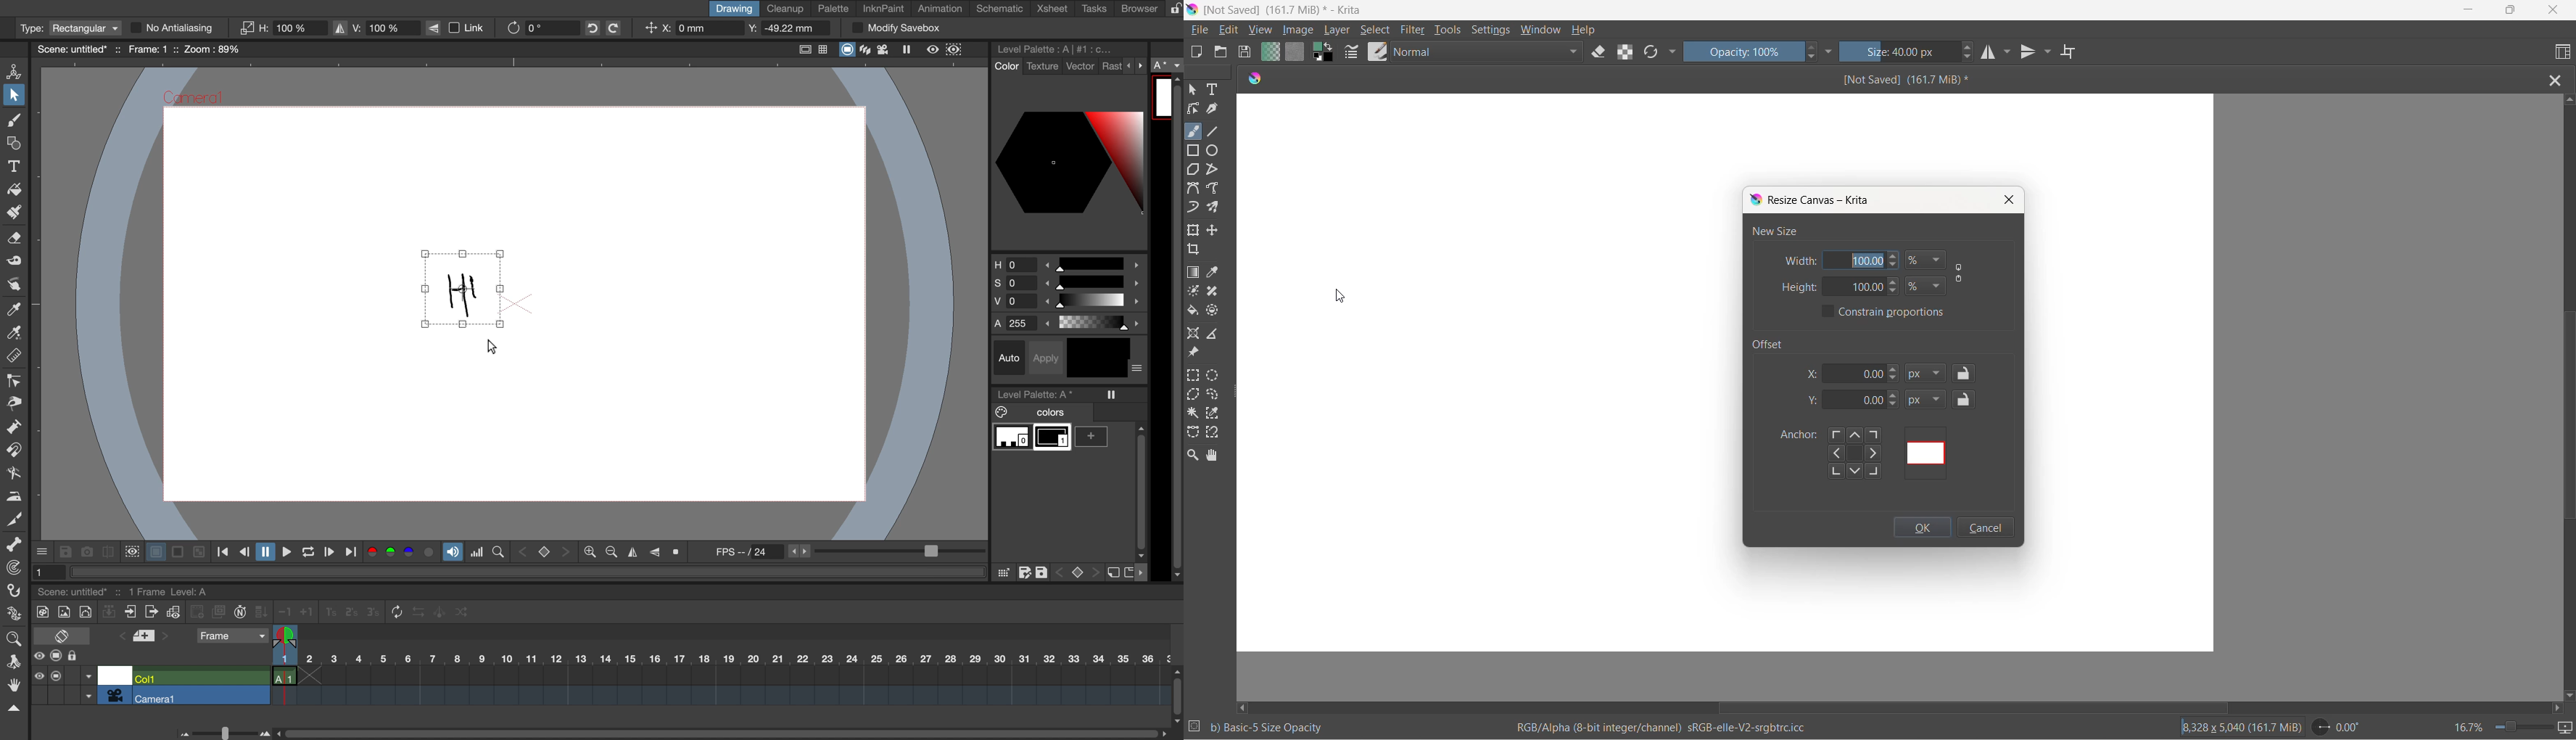  I want to click on decrement height, so click(1896, 294).